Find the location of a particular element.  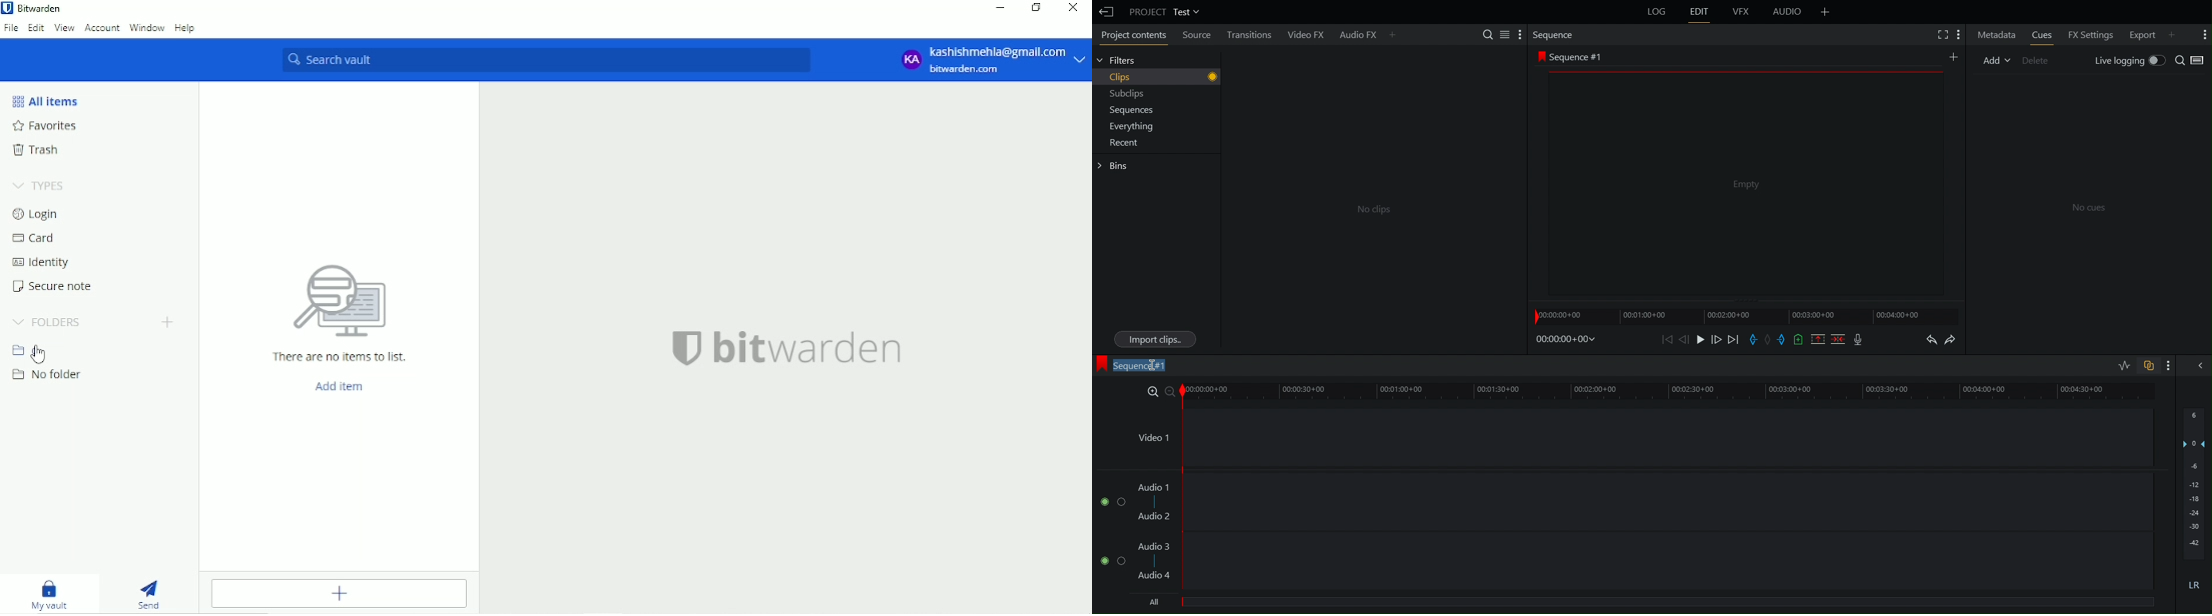

Audio is located at coordinates (1787, 12).